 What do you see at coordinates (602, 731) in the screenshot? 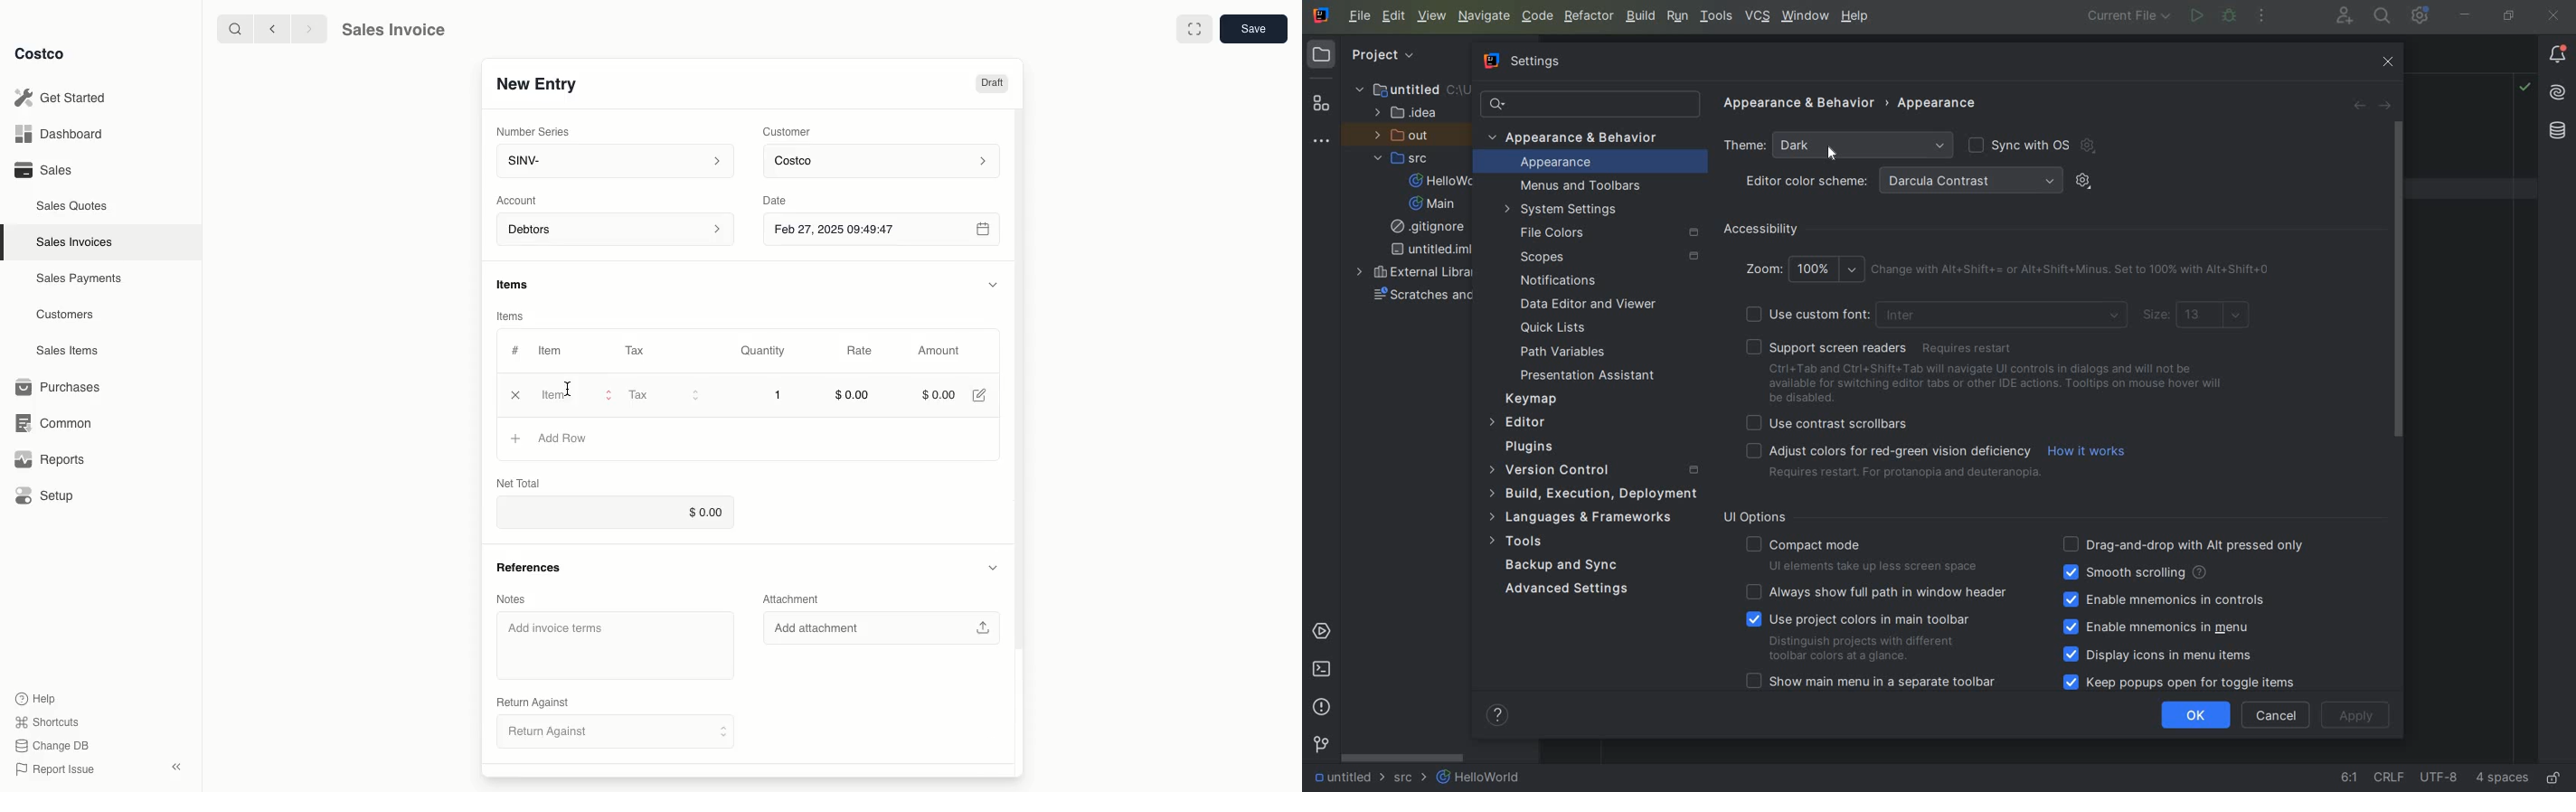
I see `Return Against` at bounding box center [602, 731].